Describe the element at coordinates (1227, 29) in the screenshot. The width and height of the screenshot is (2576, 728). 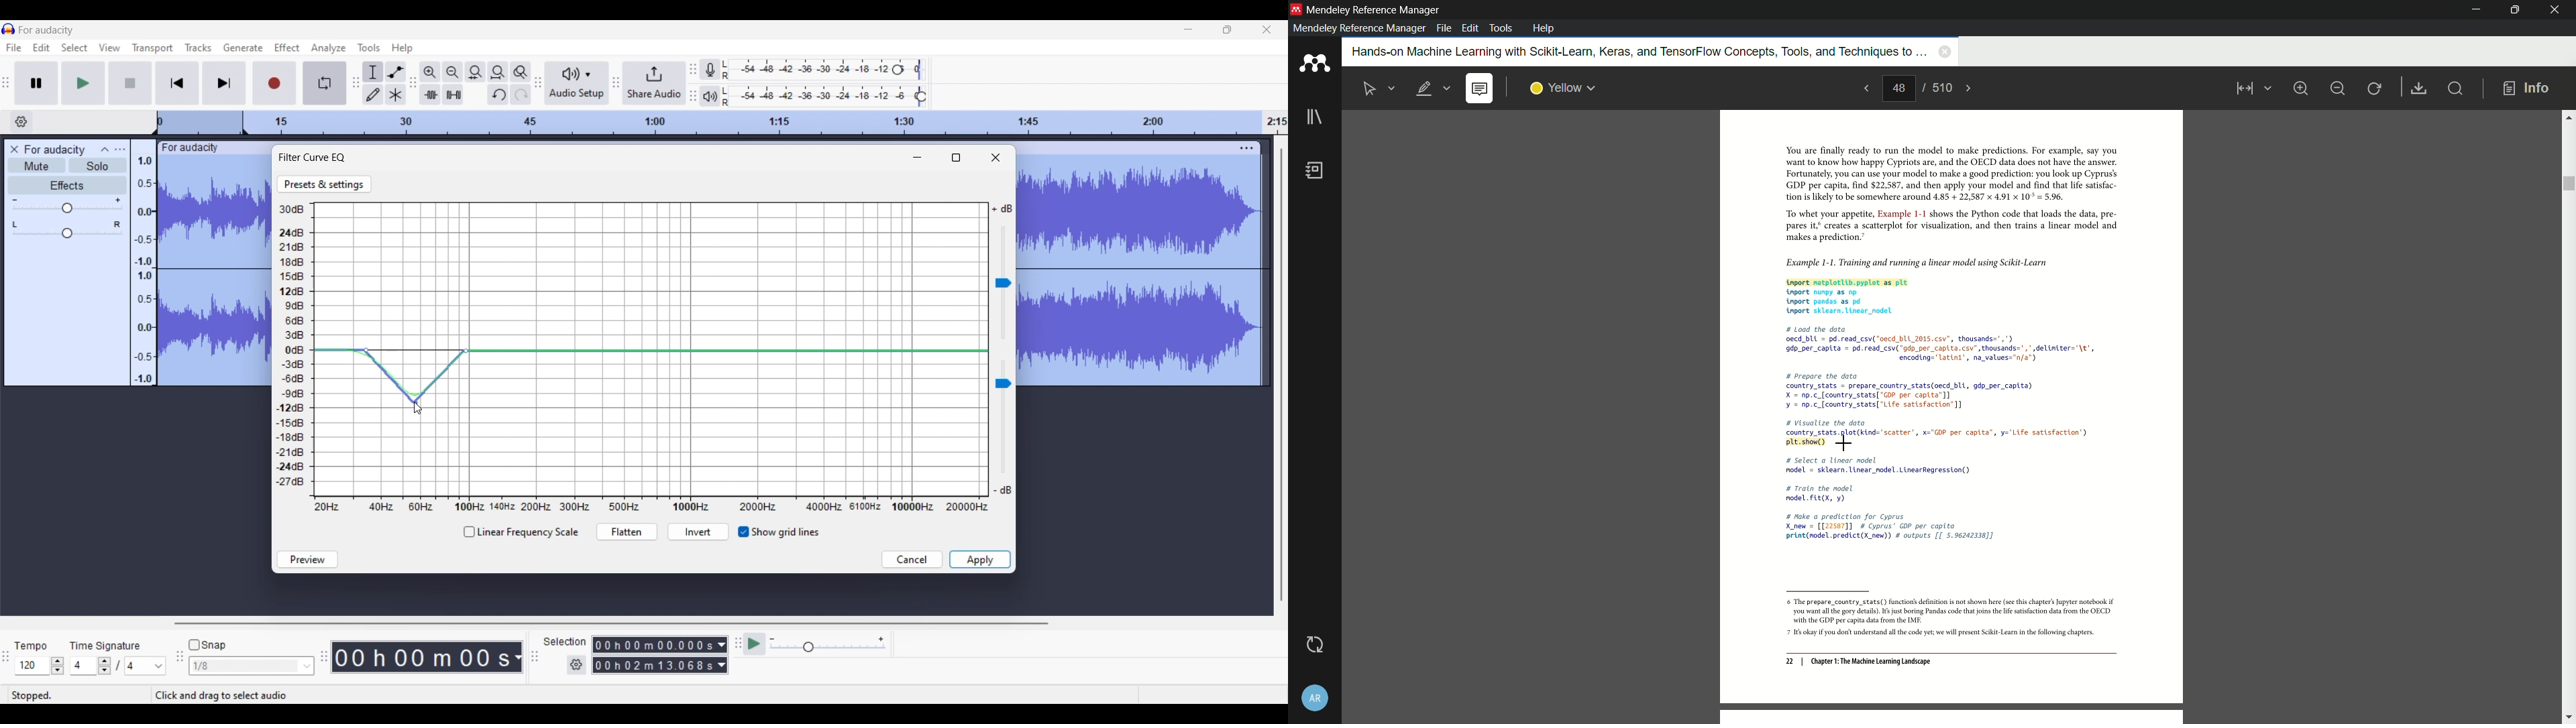
I see `Show interface in a smaller tab` at that location.